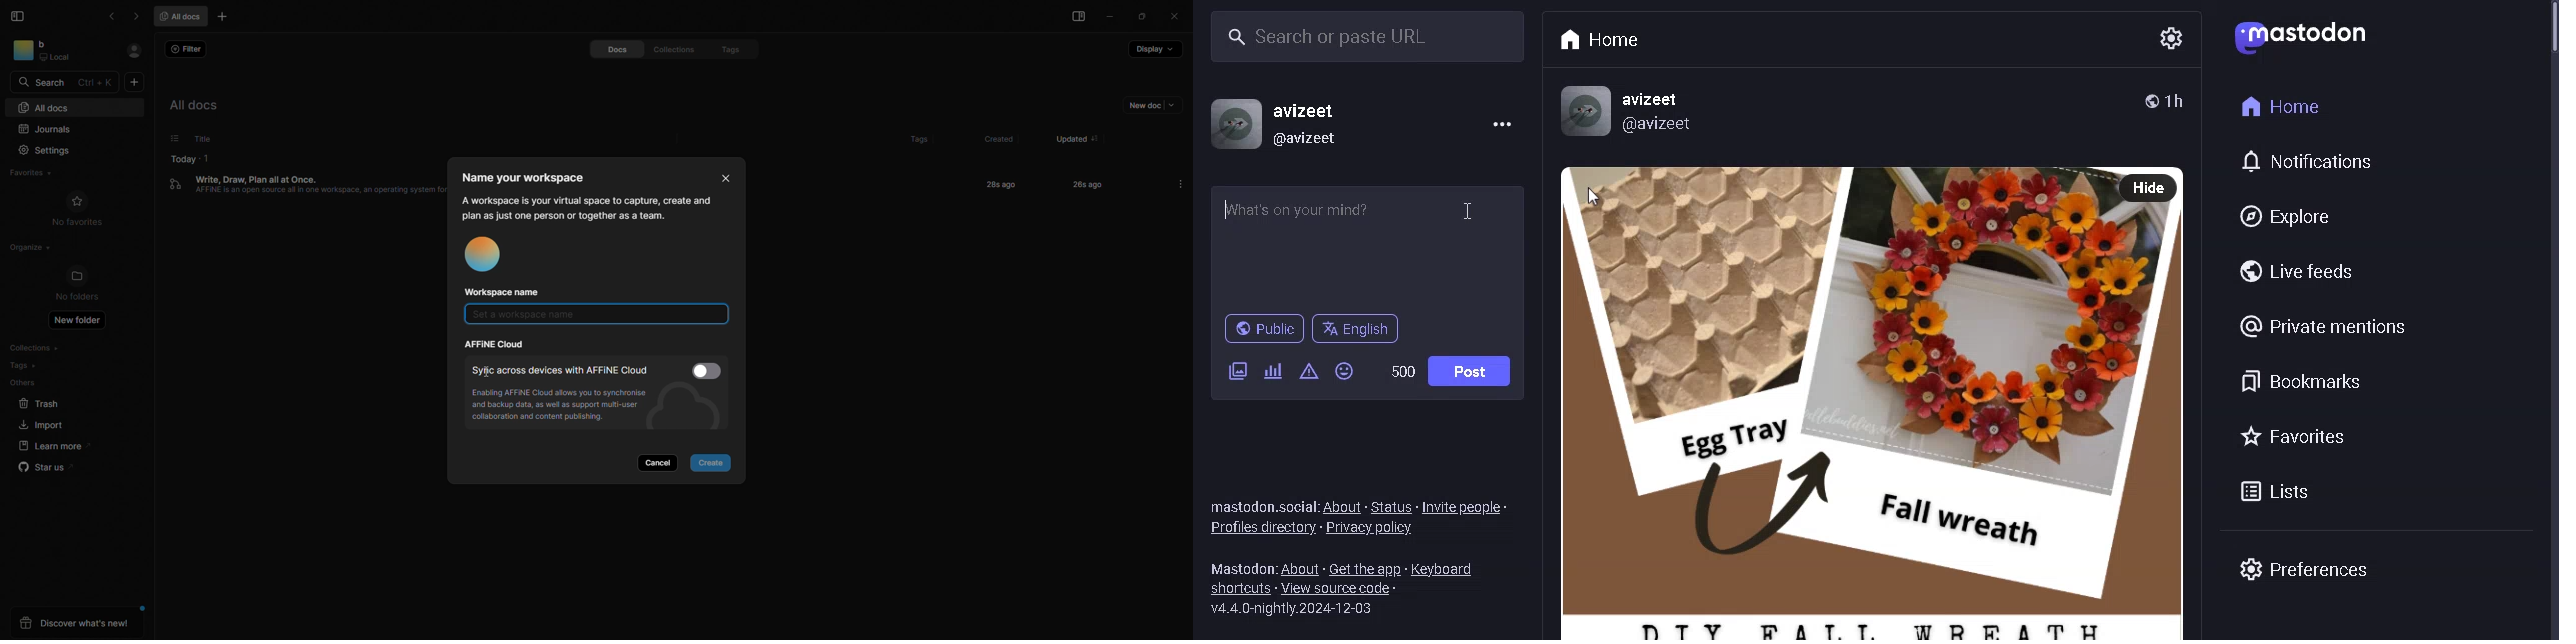 The height and width of the screenshot is (644, 2576). I want to click on journals, so click(52, 127).